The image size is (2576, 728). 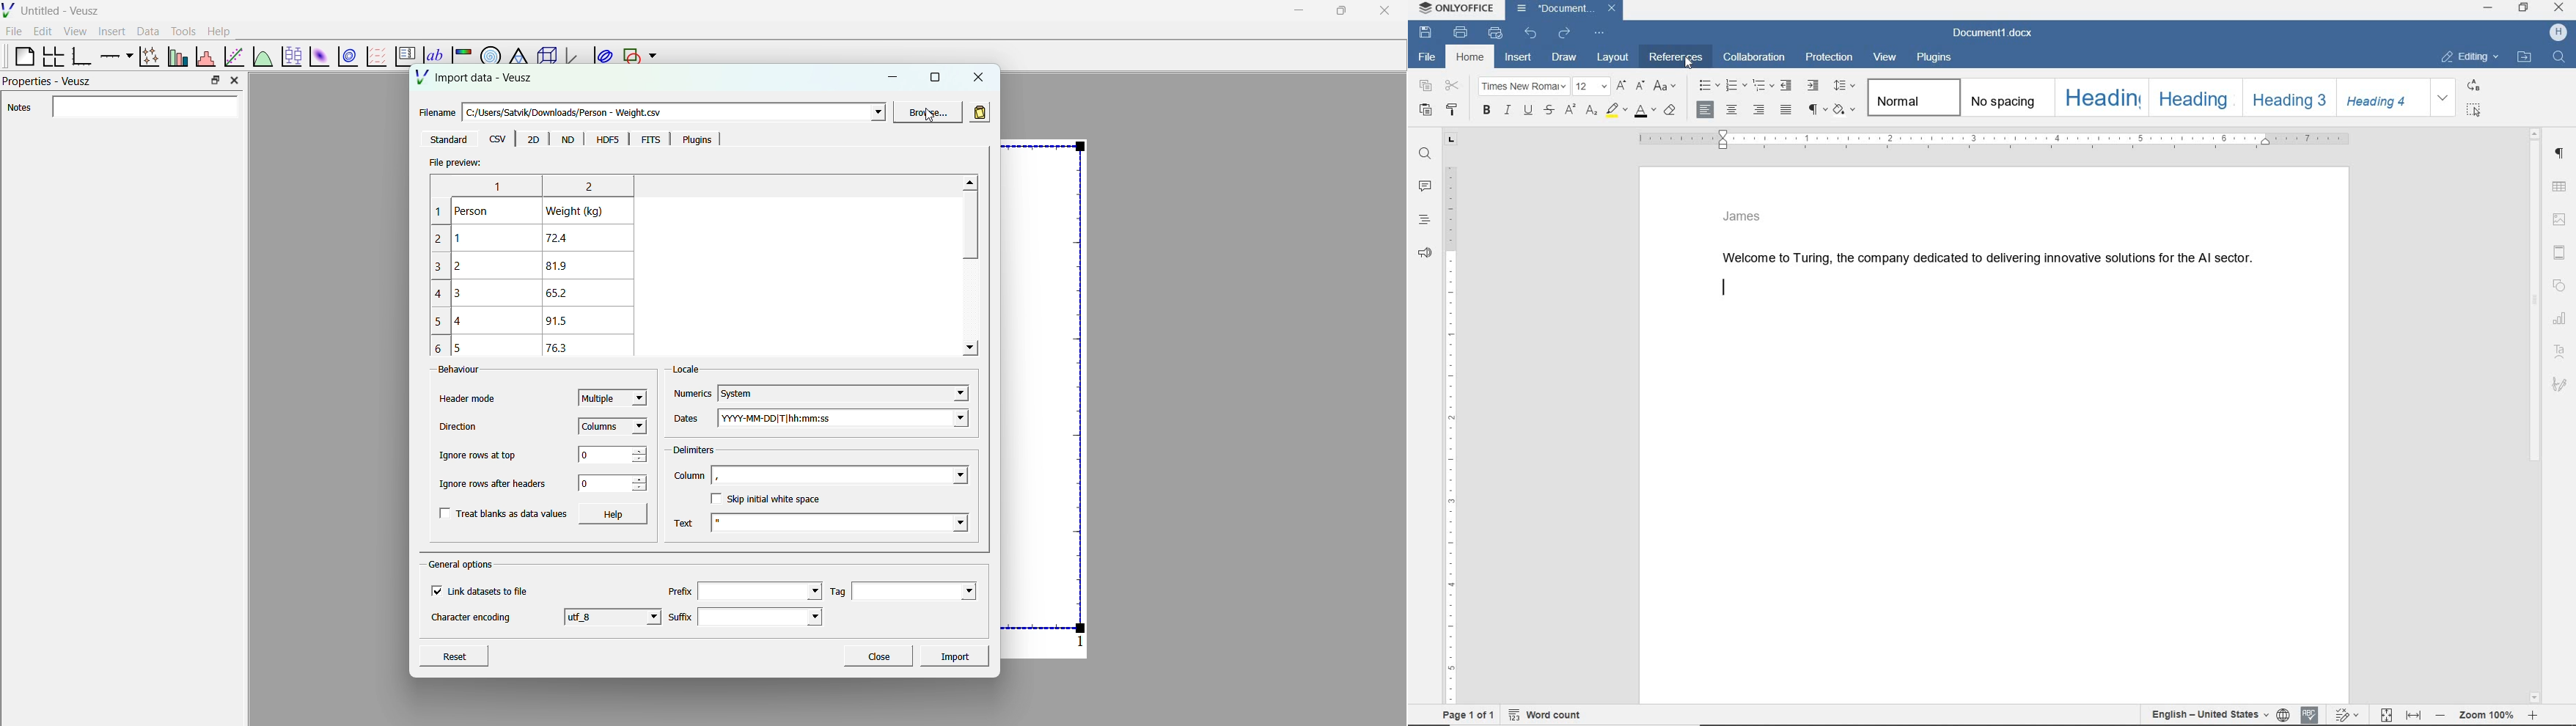 What do you see at coordinates (587, 483) in the screenshot?
I see `0` at bounding box center [587, 483].